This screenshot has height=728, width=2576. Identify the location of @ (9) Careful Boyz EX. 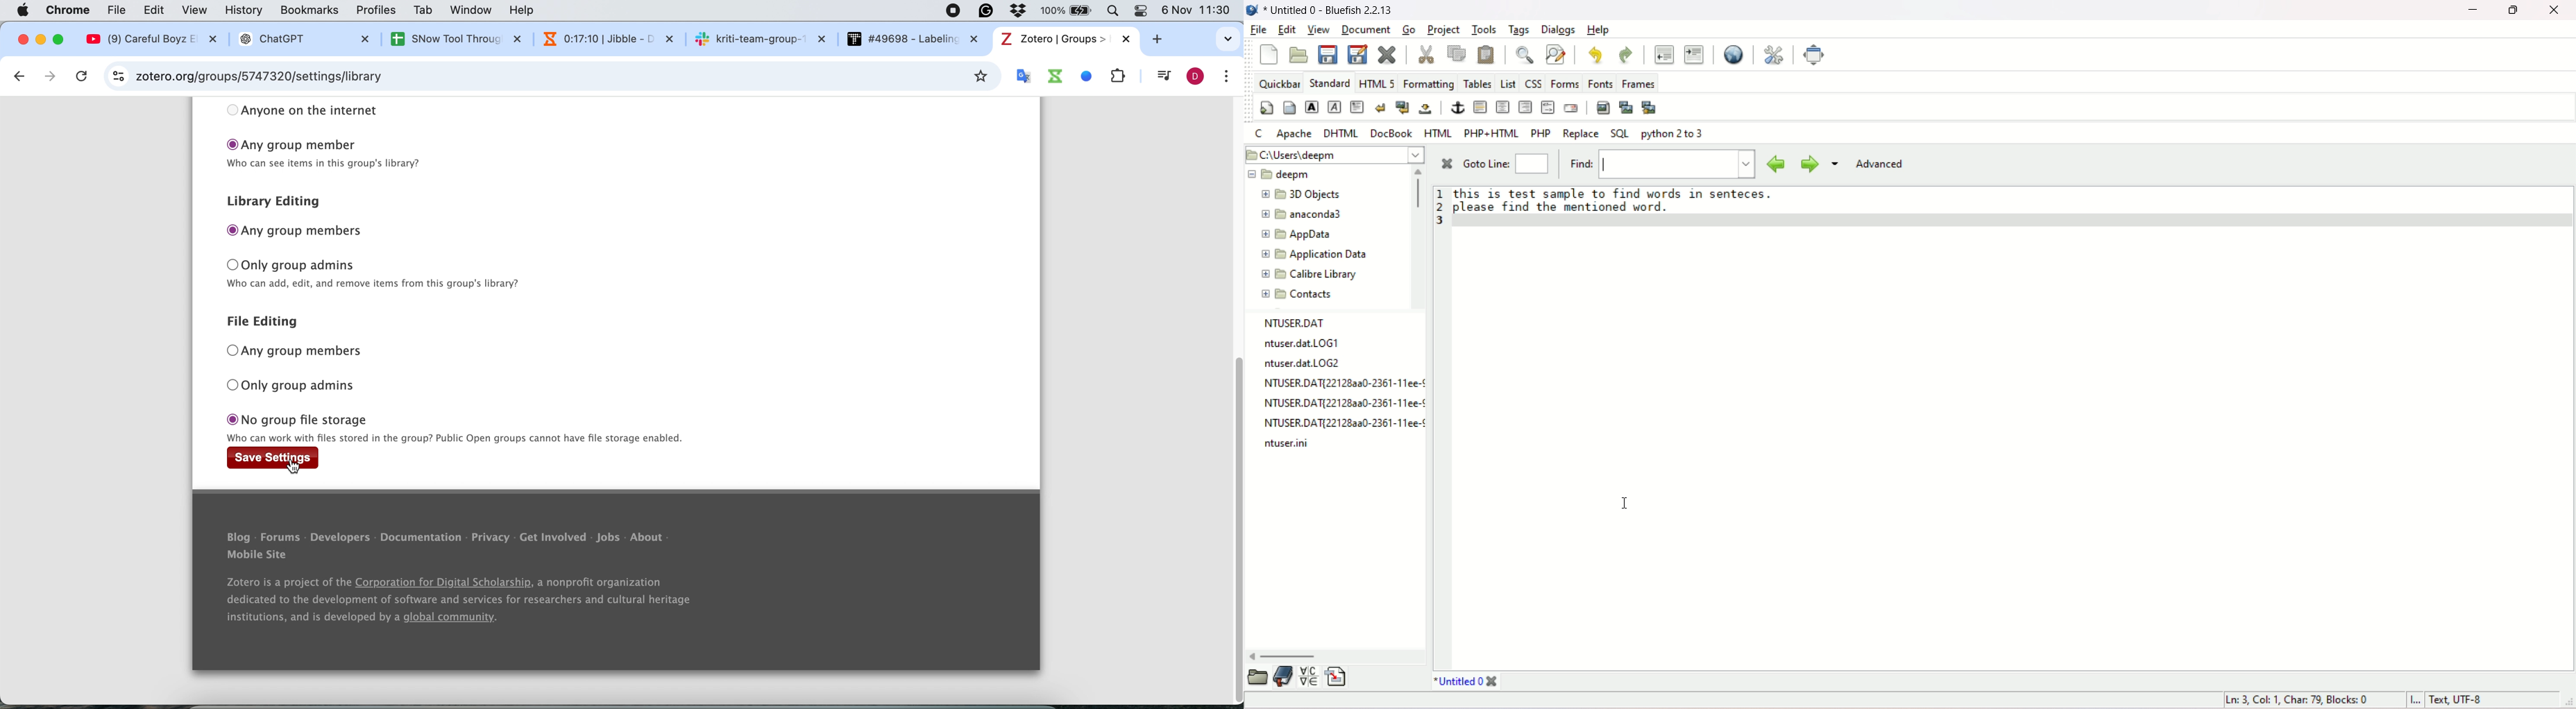
(157, 39).